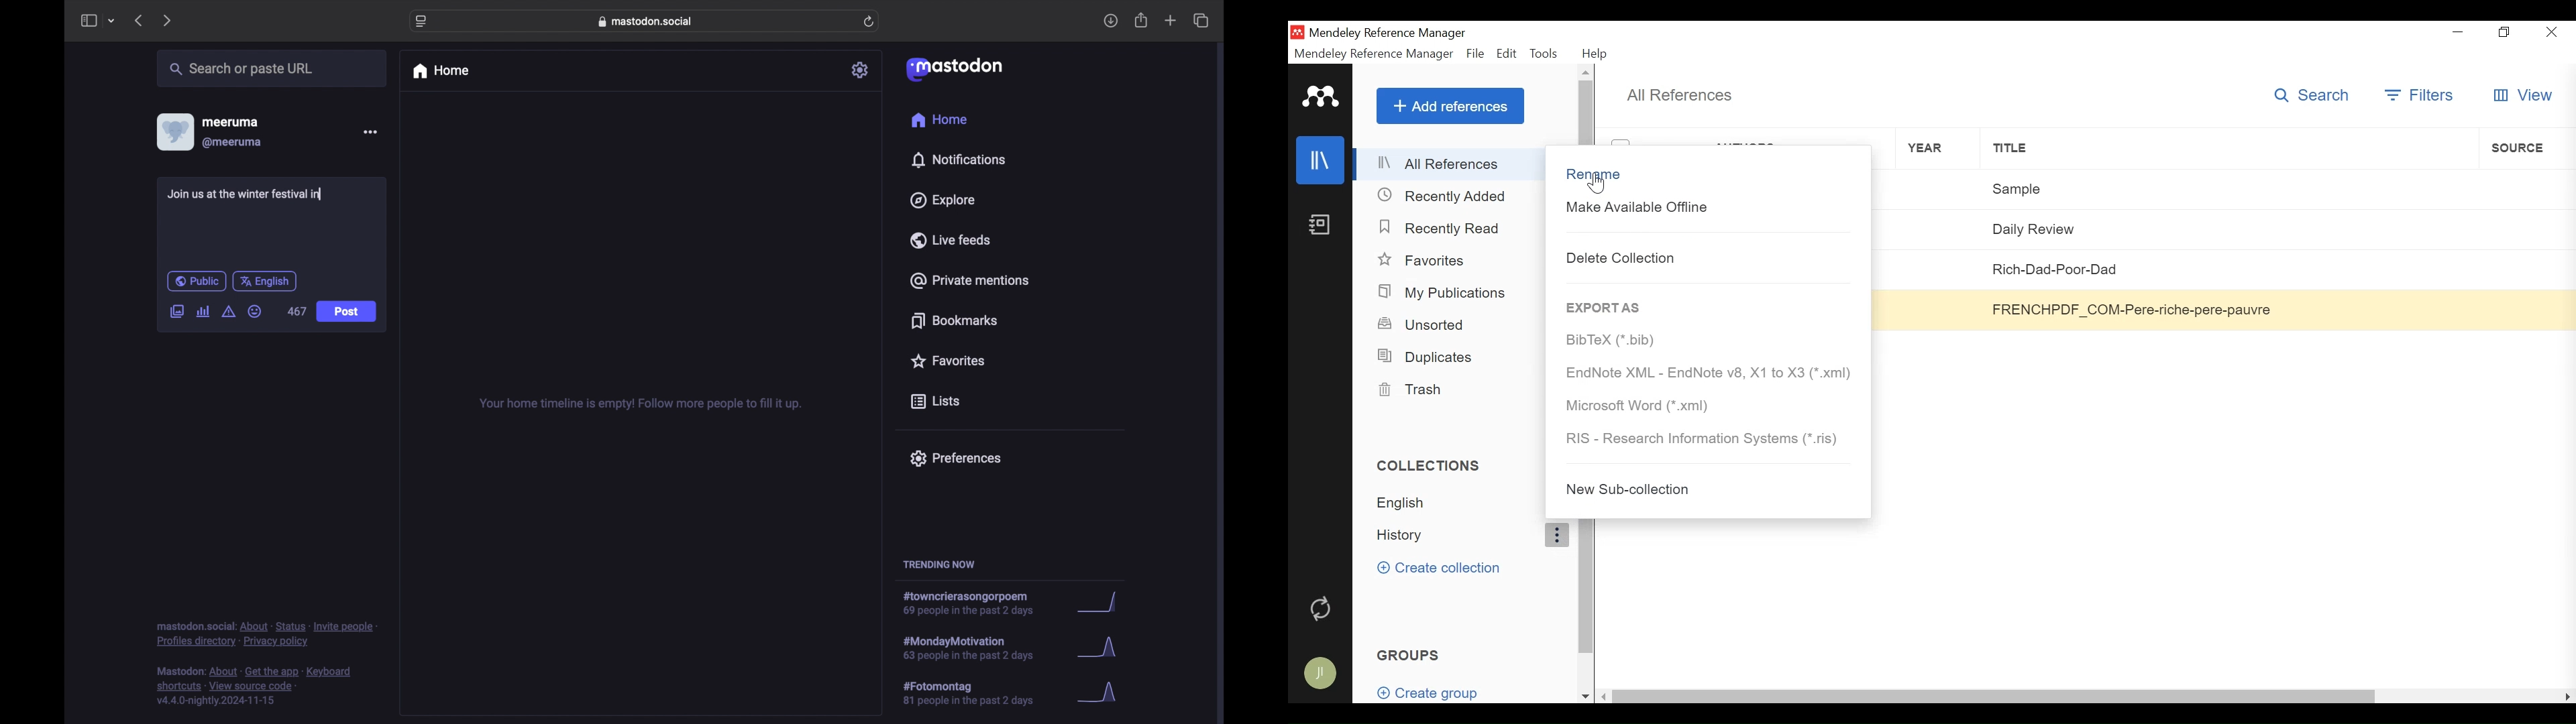 The width and height of the screenshot is (2576, 728). What do you see at coordinates (953, 68) in the screenshot?
I see `mastodon` at bounding box center [953, 68].